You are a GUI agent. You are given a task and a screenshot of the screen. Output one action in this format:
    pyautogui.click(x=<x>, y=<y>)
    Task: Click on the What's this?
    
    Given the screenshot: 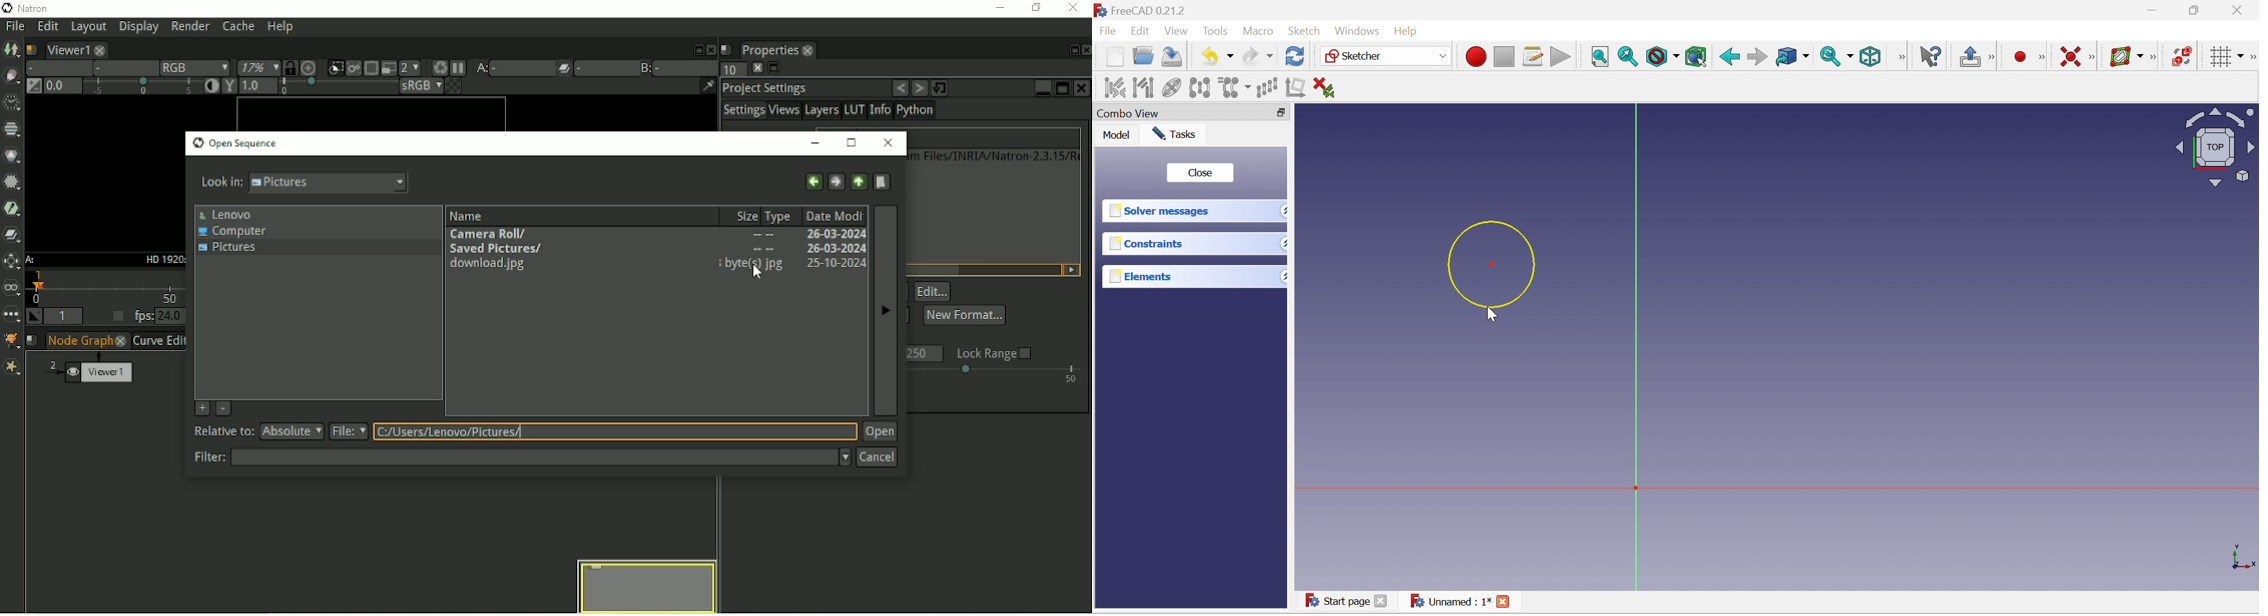 What is the action you would take?
    pyautogui.click(x=1933, y=57)
    